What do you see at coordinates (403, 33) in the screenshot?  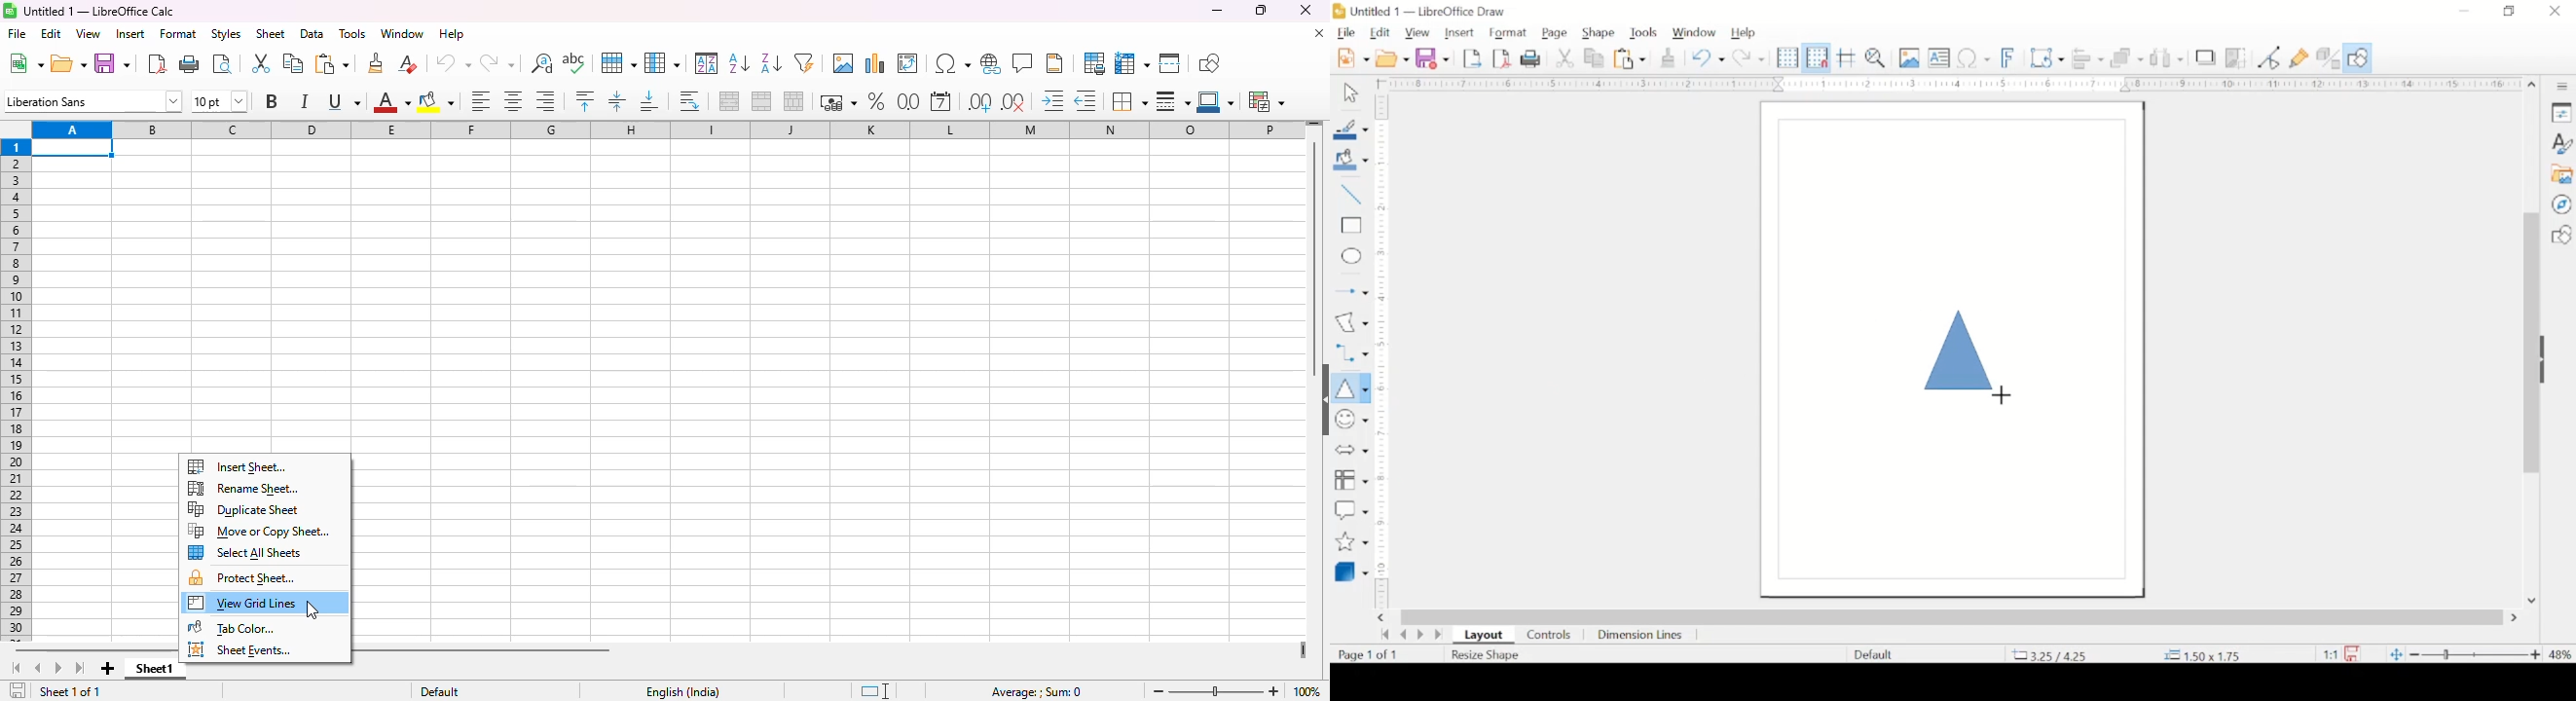 I see `window` at bounding box center [403, 33].